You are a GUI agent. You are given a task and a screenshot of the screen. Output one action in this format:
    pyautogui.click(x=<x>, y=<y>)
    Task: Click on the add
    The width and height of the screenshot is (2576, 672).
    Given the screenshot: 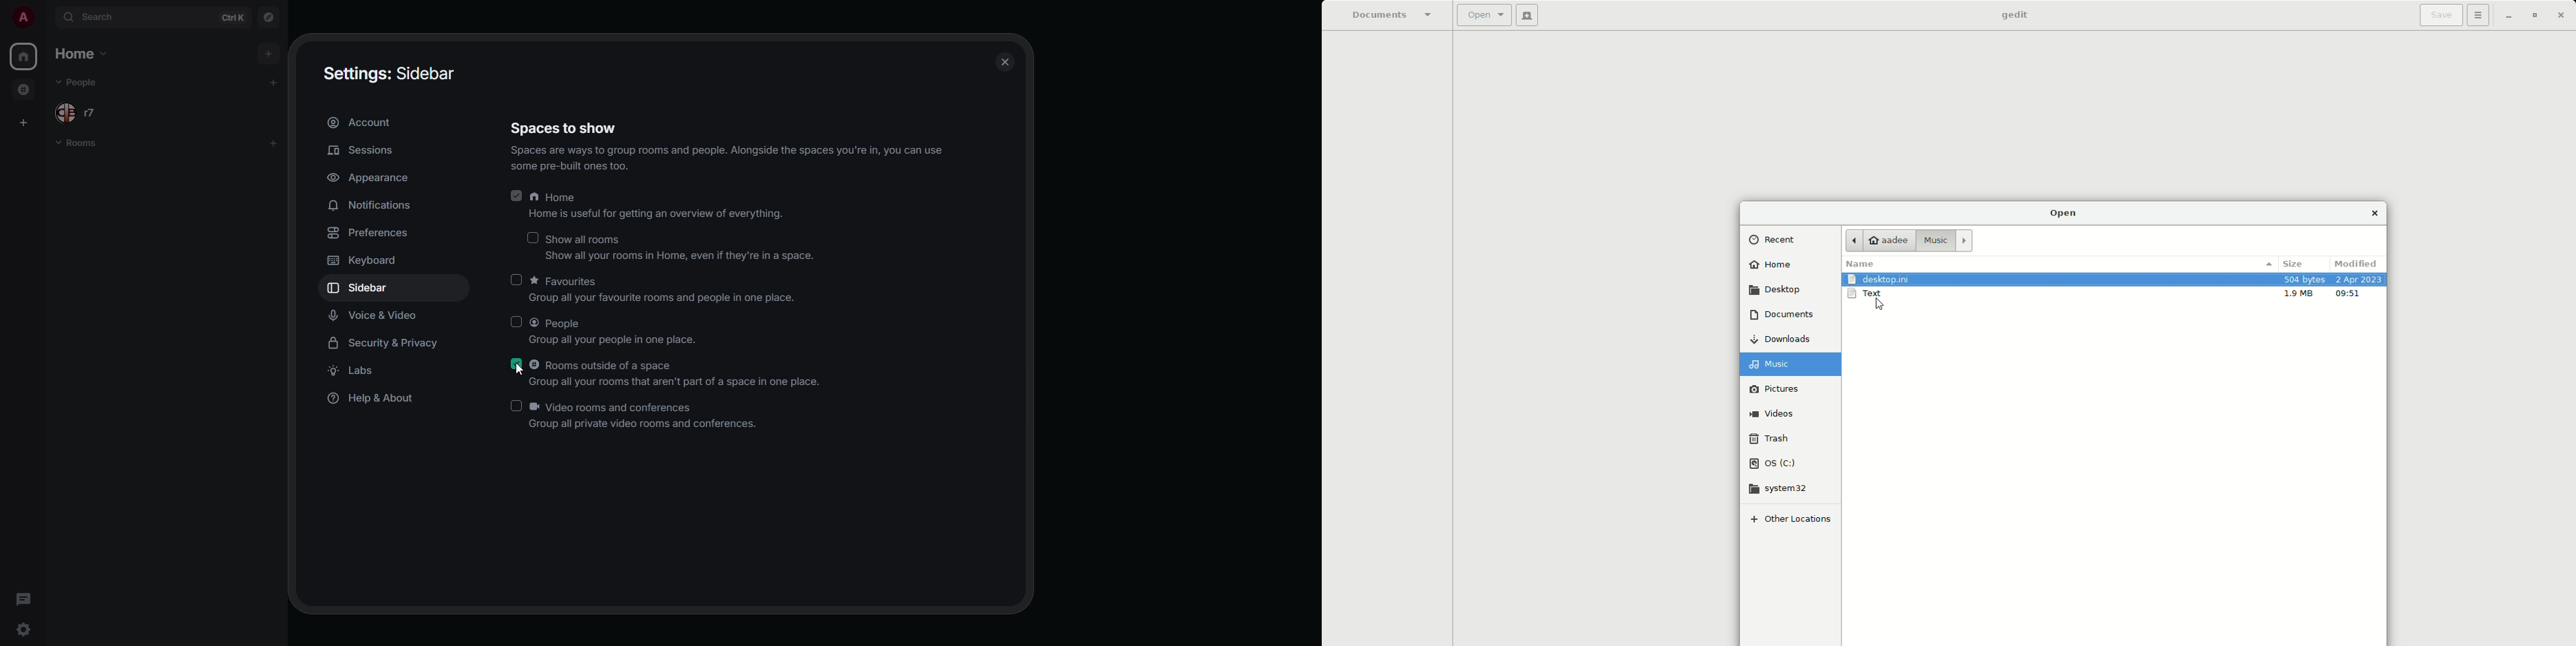 What is the action you would take?
    pyautogui.click(x=274, y=143)
    